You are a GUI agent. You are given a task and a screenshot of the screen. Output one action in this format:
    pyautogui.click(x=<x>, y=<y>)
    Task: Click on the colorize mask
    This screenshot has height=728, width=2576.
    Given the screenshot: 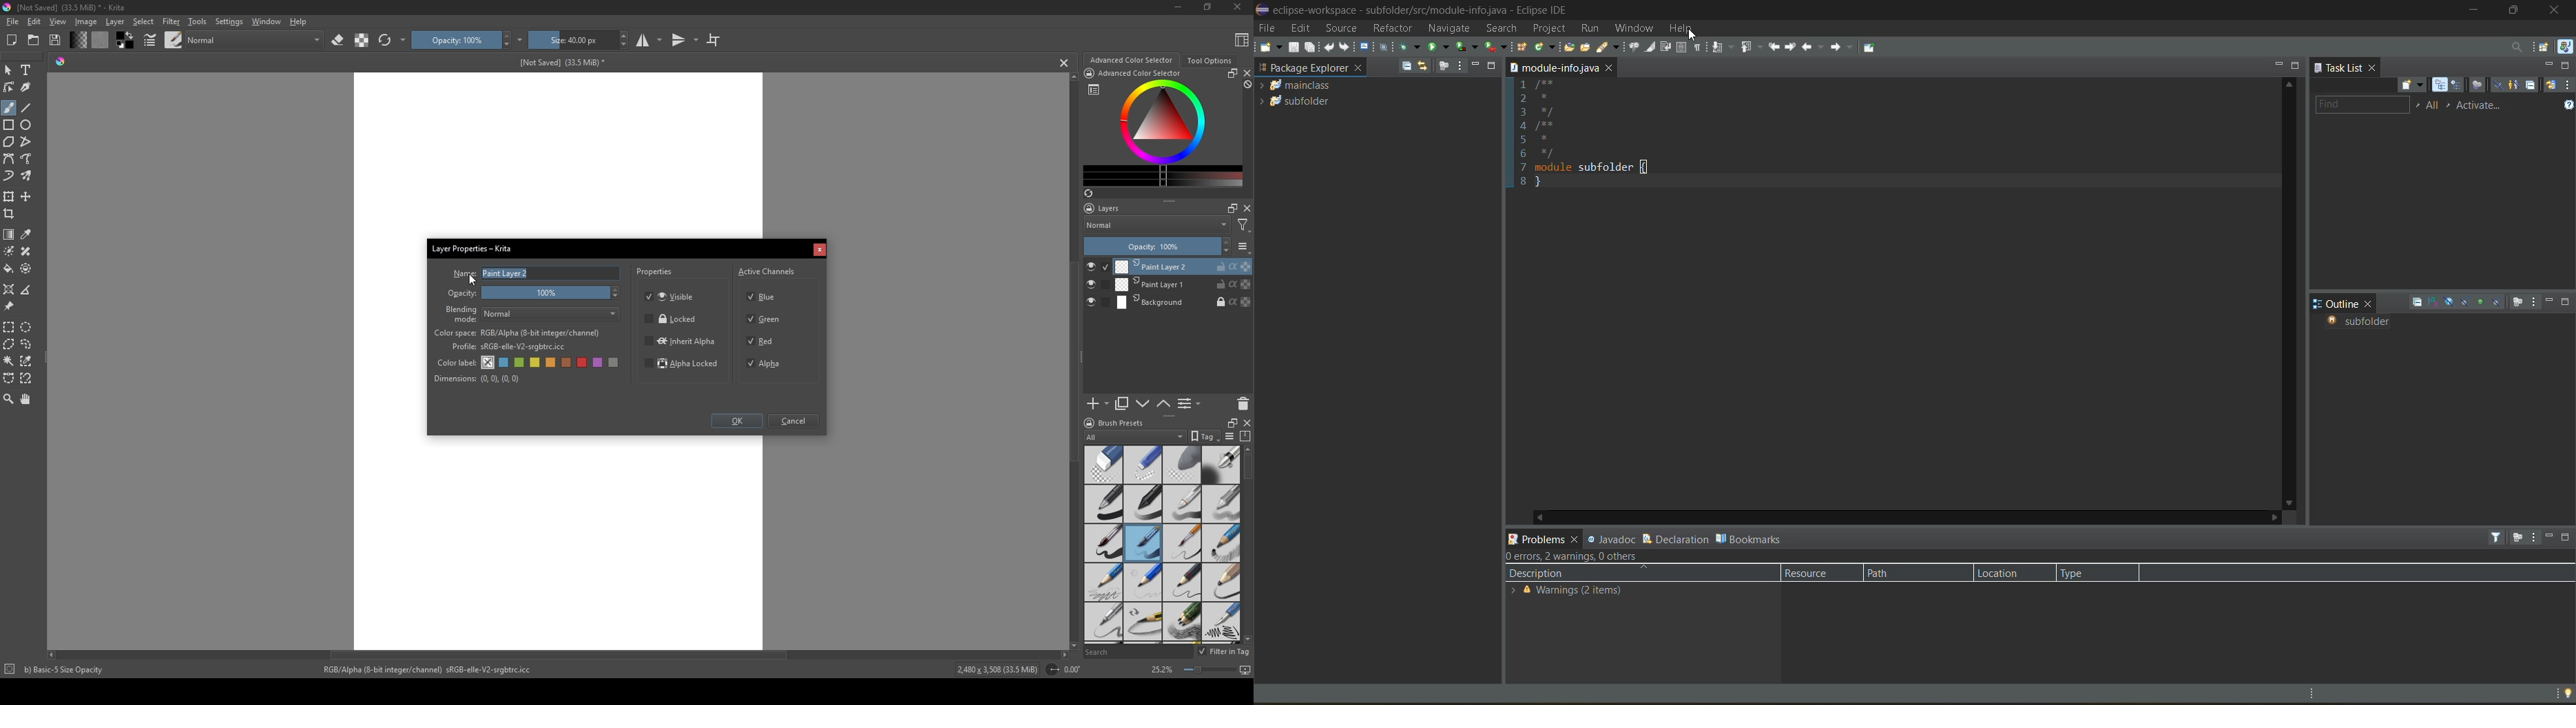 What is the action you would take?
    pyautogui.click(x=9, y=251)
    